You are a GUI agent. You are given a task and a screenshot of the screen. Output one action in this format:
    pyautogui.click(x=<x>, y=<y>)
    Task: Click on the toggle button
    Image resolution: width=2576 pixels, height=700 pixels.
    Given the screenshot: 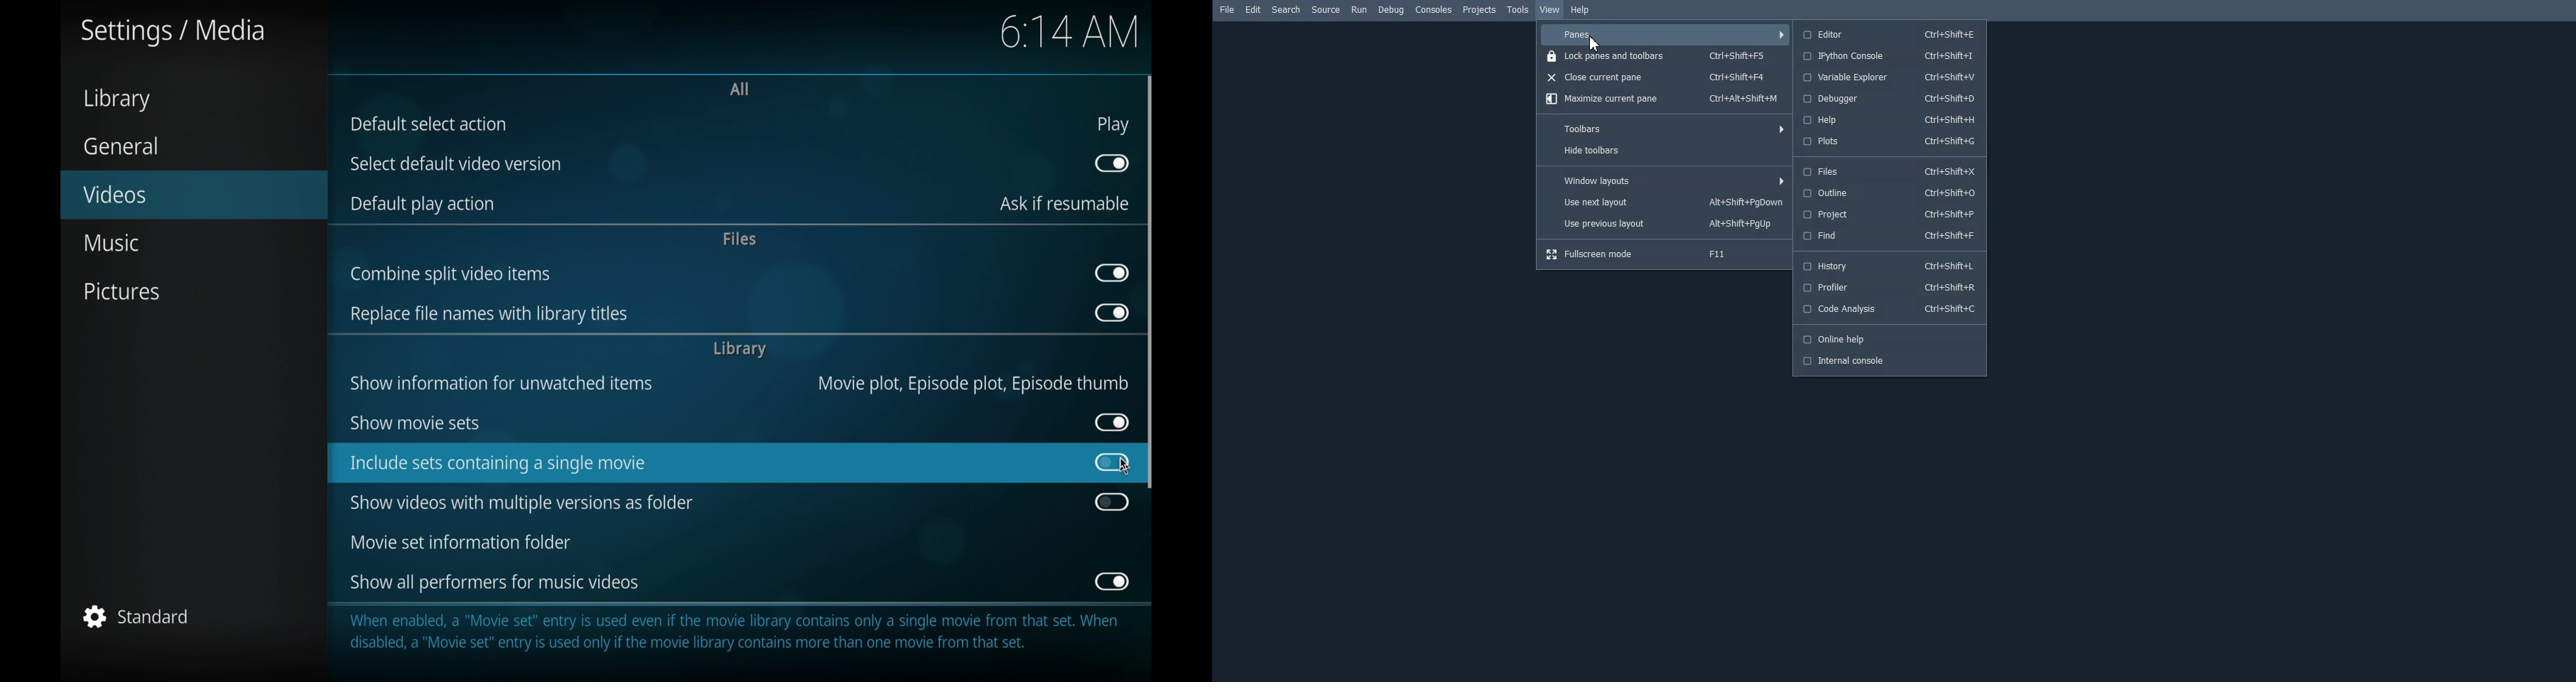 What is the action you would take?
    pyautogui.click(x=1111, y=502)
    